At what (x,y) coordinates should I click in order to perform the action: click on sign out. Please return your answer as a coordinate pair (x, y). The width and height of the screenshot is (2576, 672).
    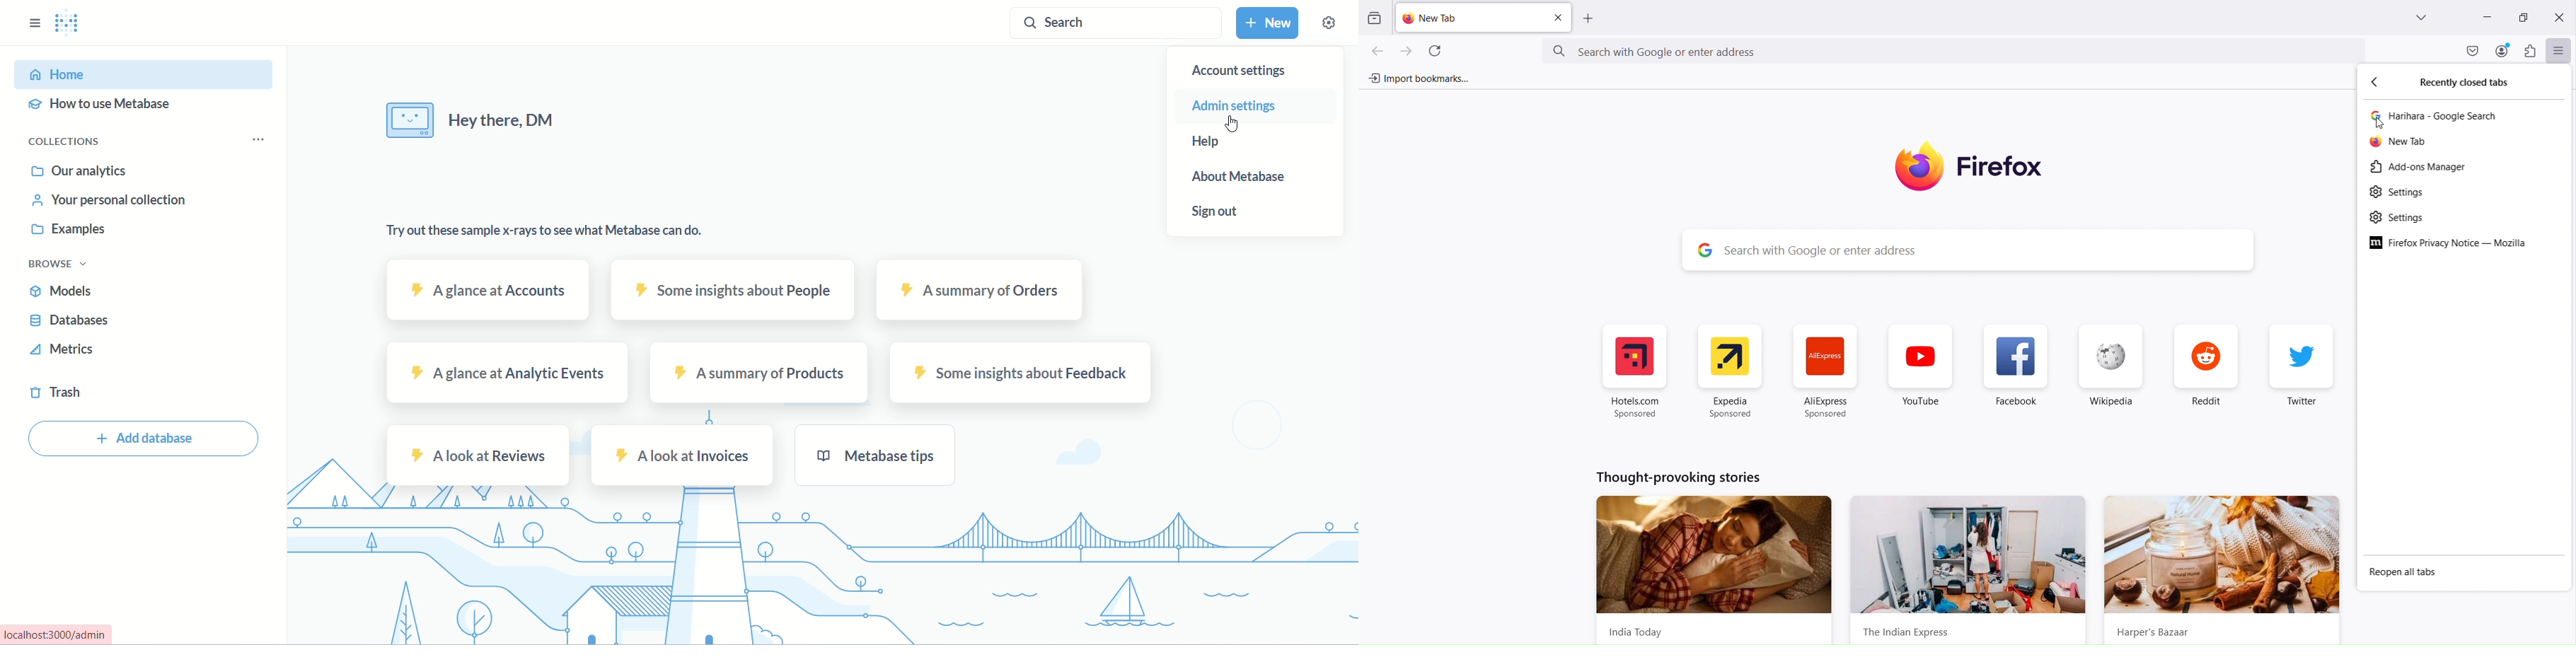
    Looking at the image, I should click on (1216, 212).